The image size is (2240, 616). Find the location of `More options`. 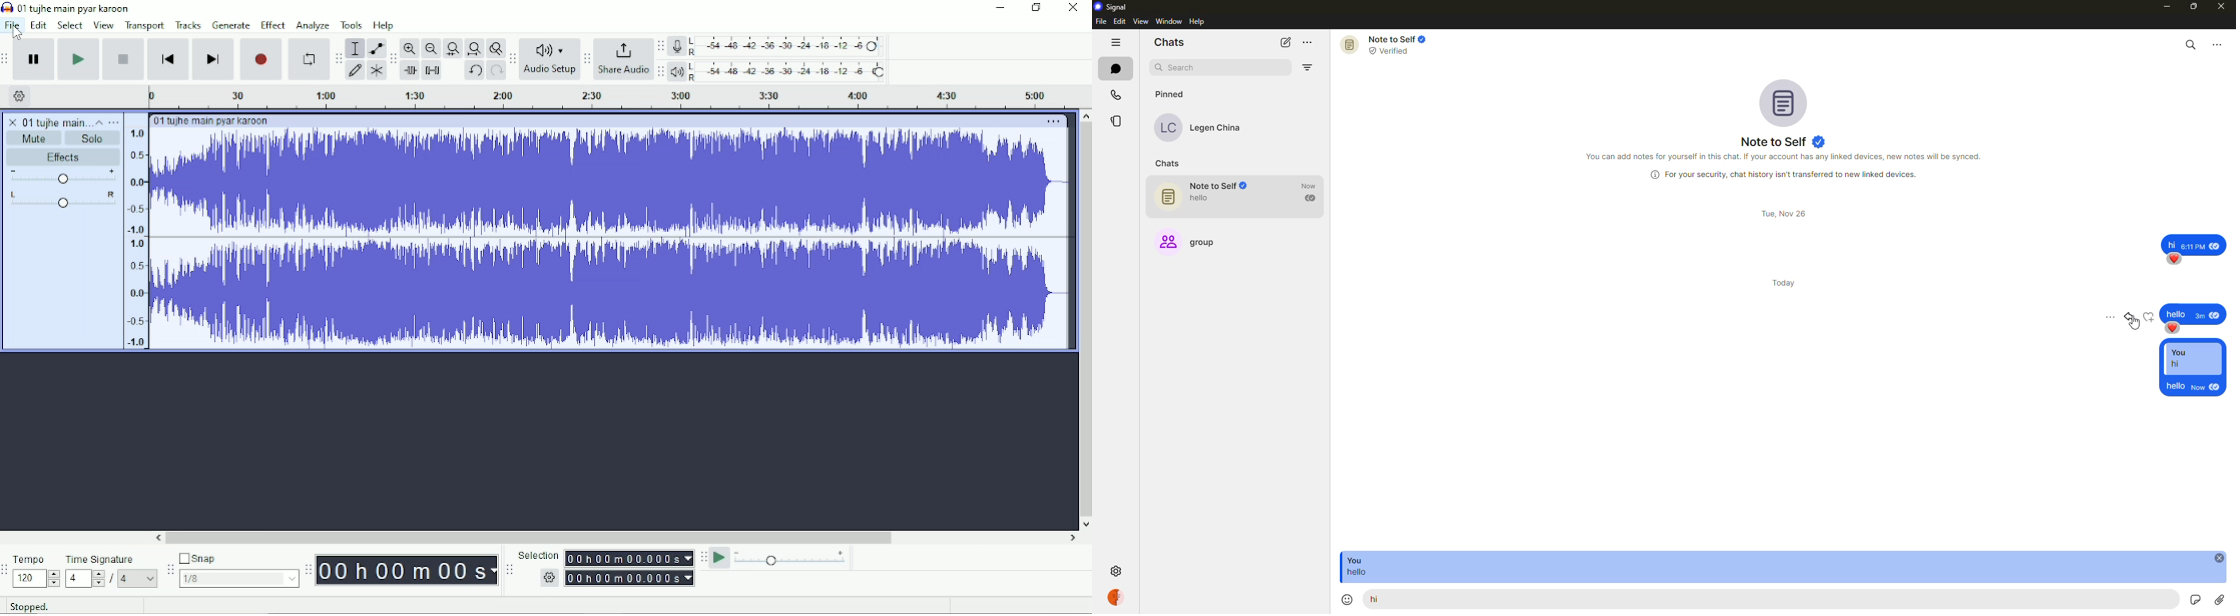

More options is located at coordinates (1056, 121).